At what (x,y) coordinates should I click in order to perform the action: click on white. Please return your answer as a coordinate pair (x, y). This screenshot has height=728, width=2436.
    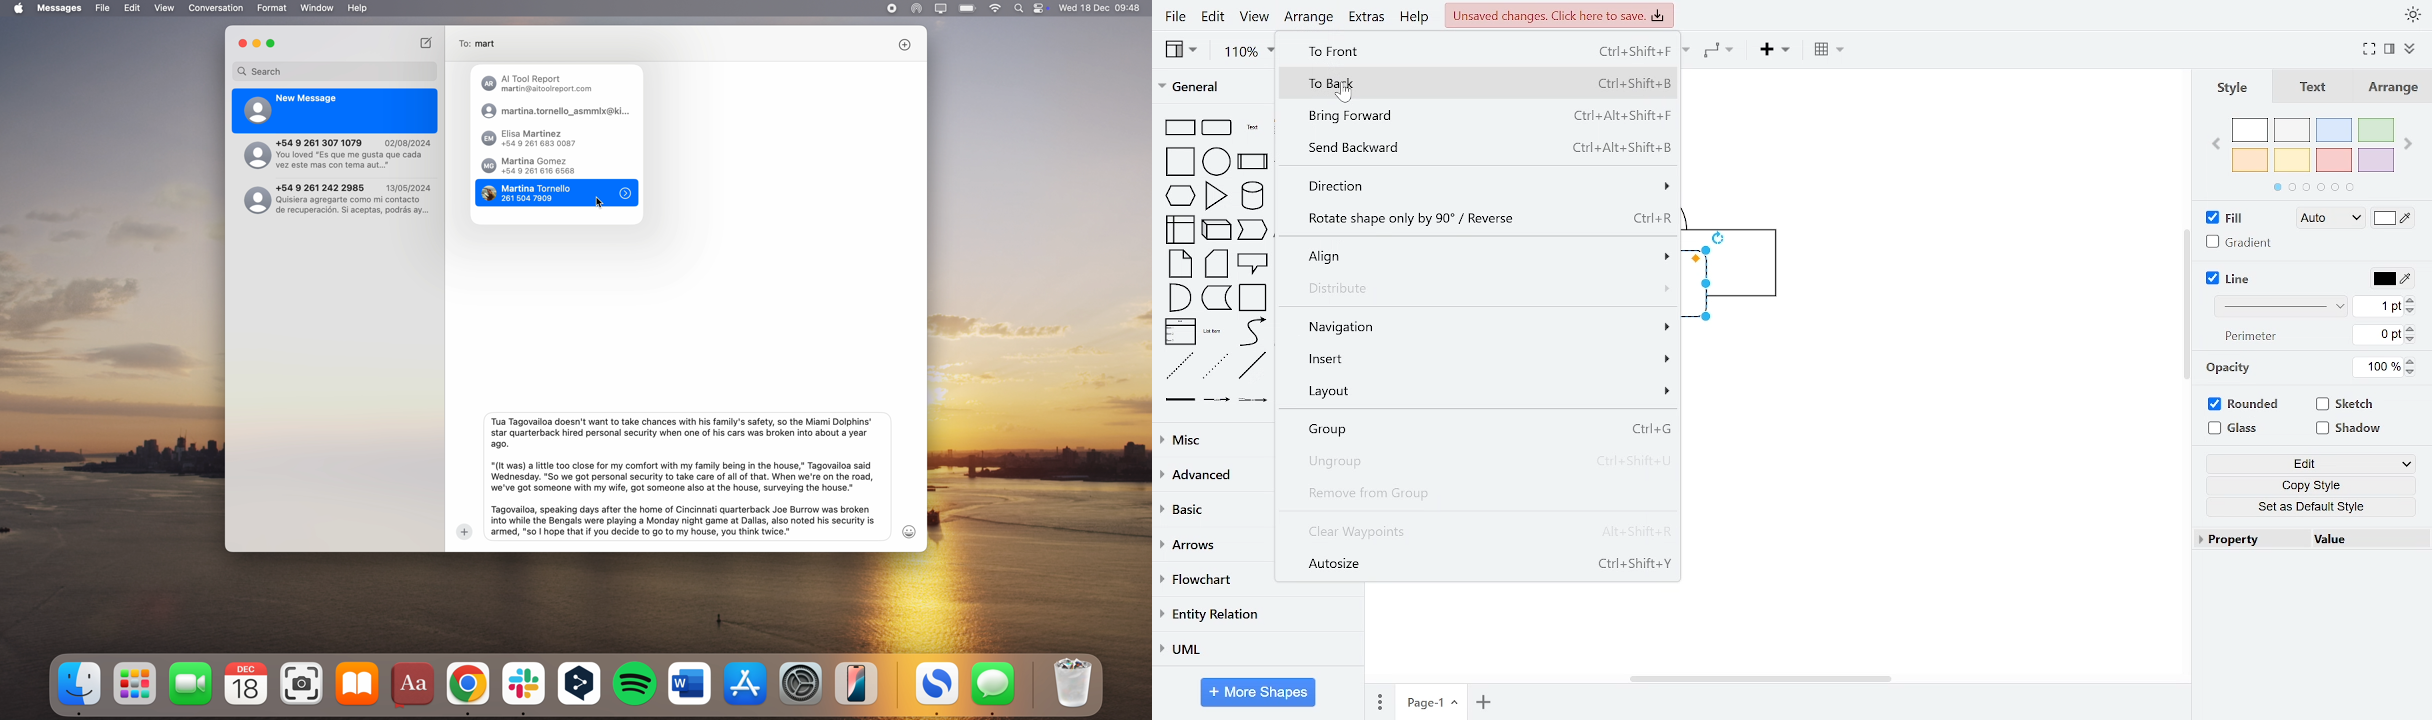
    Looking at the image, I should click on (2250, 130).